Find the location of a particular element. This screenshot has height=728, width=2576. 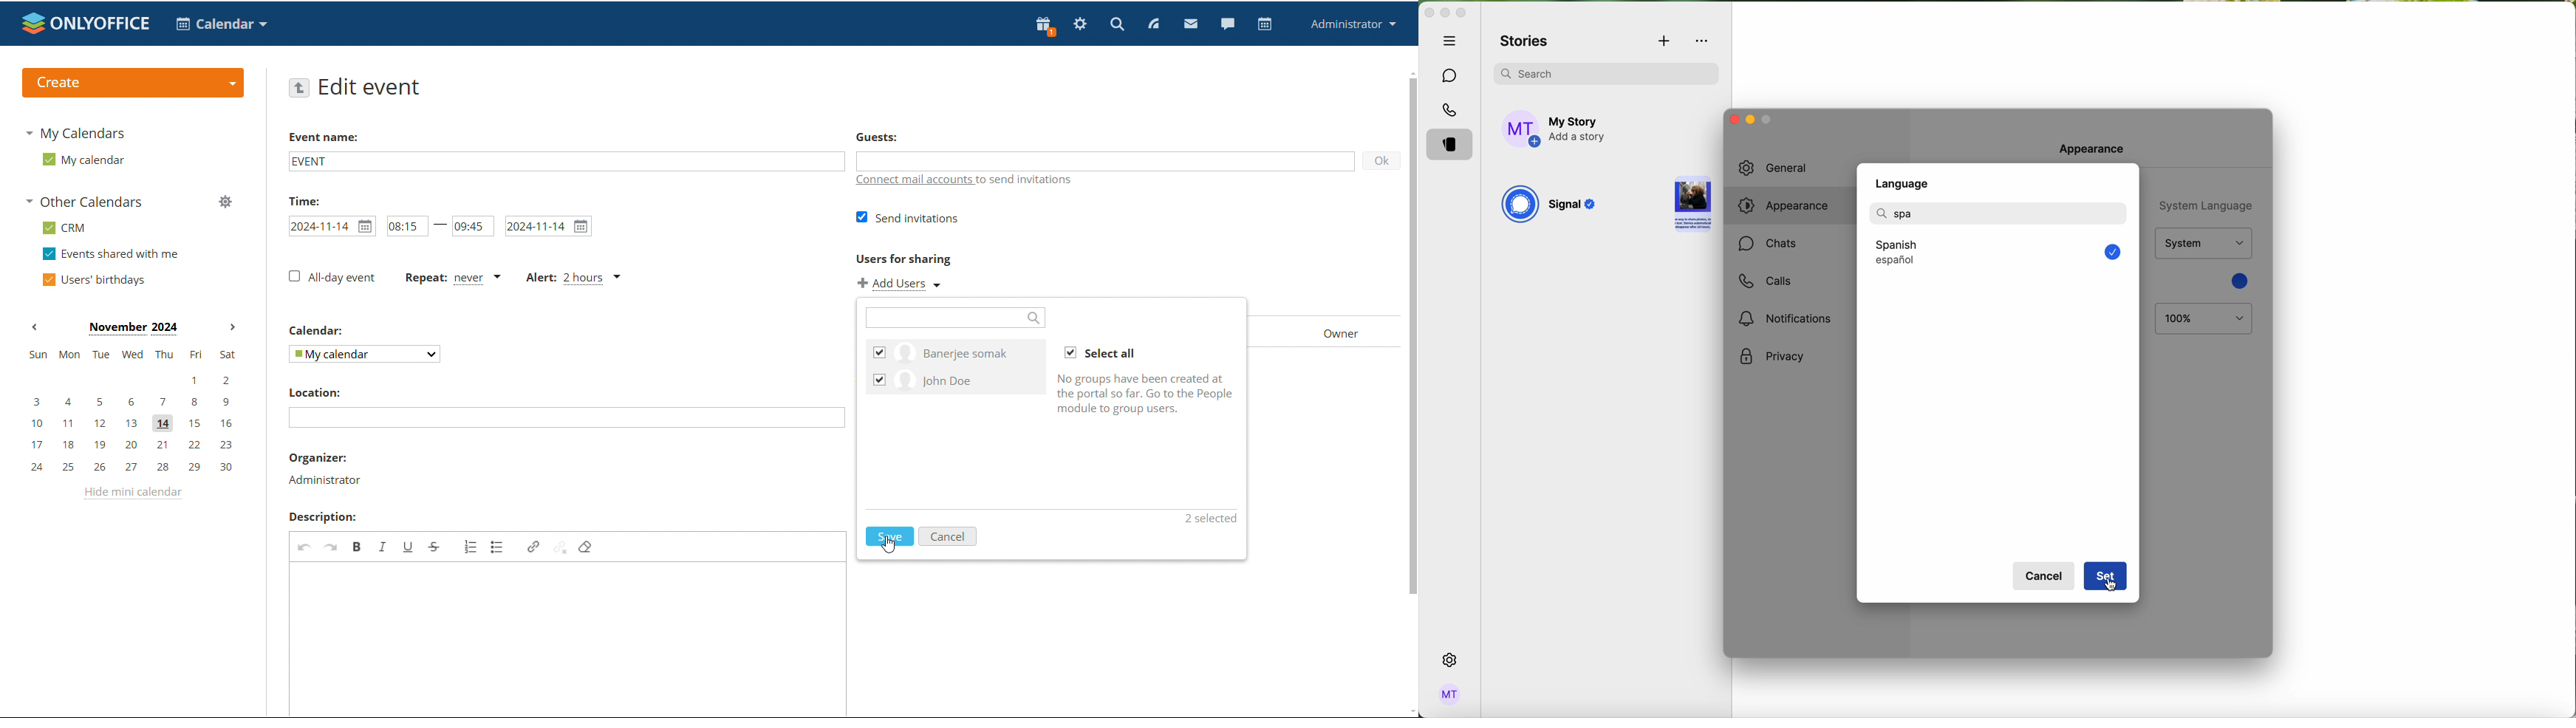

connect mail accounts is located at coordinates (912, 180).